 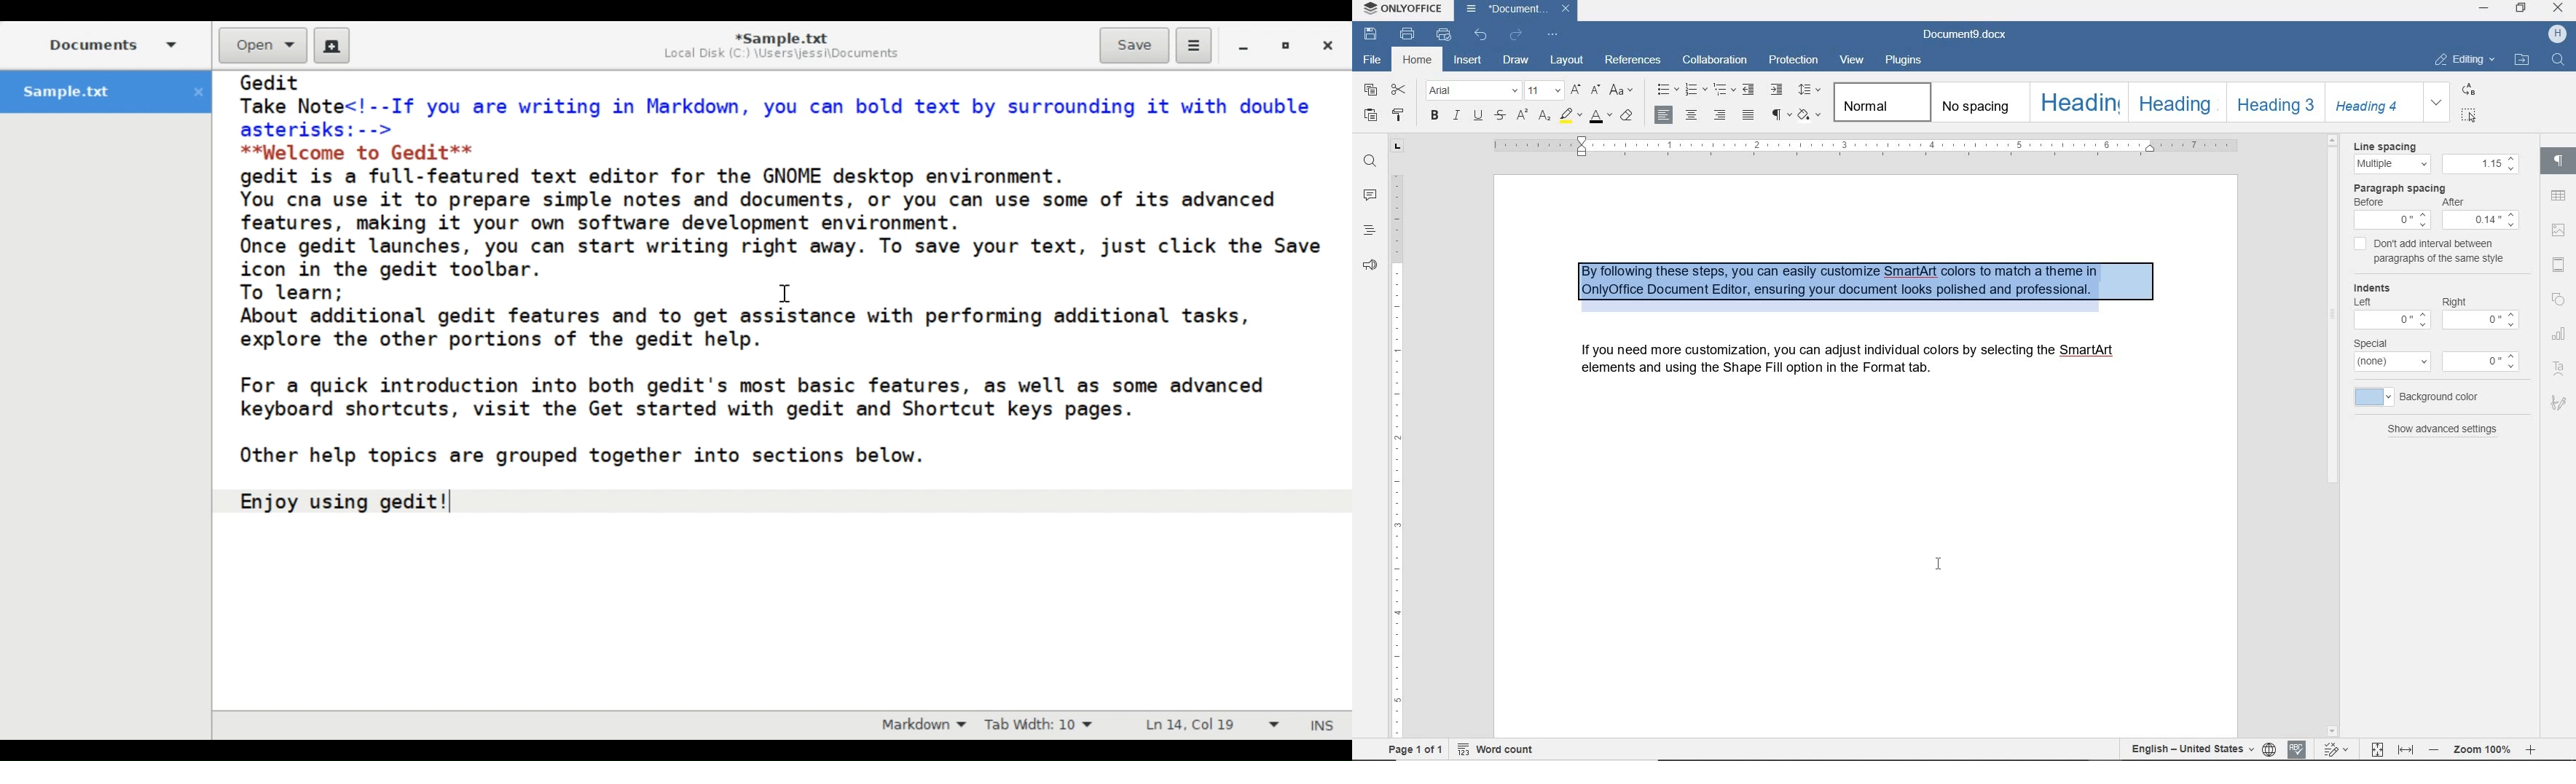 What do you see at coordinates (1596, 89) in the screenshot?
I see `decrement font size` at bounding box center [1596, 89].